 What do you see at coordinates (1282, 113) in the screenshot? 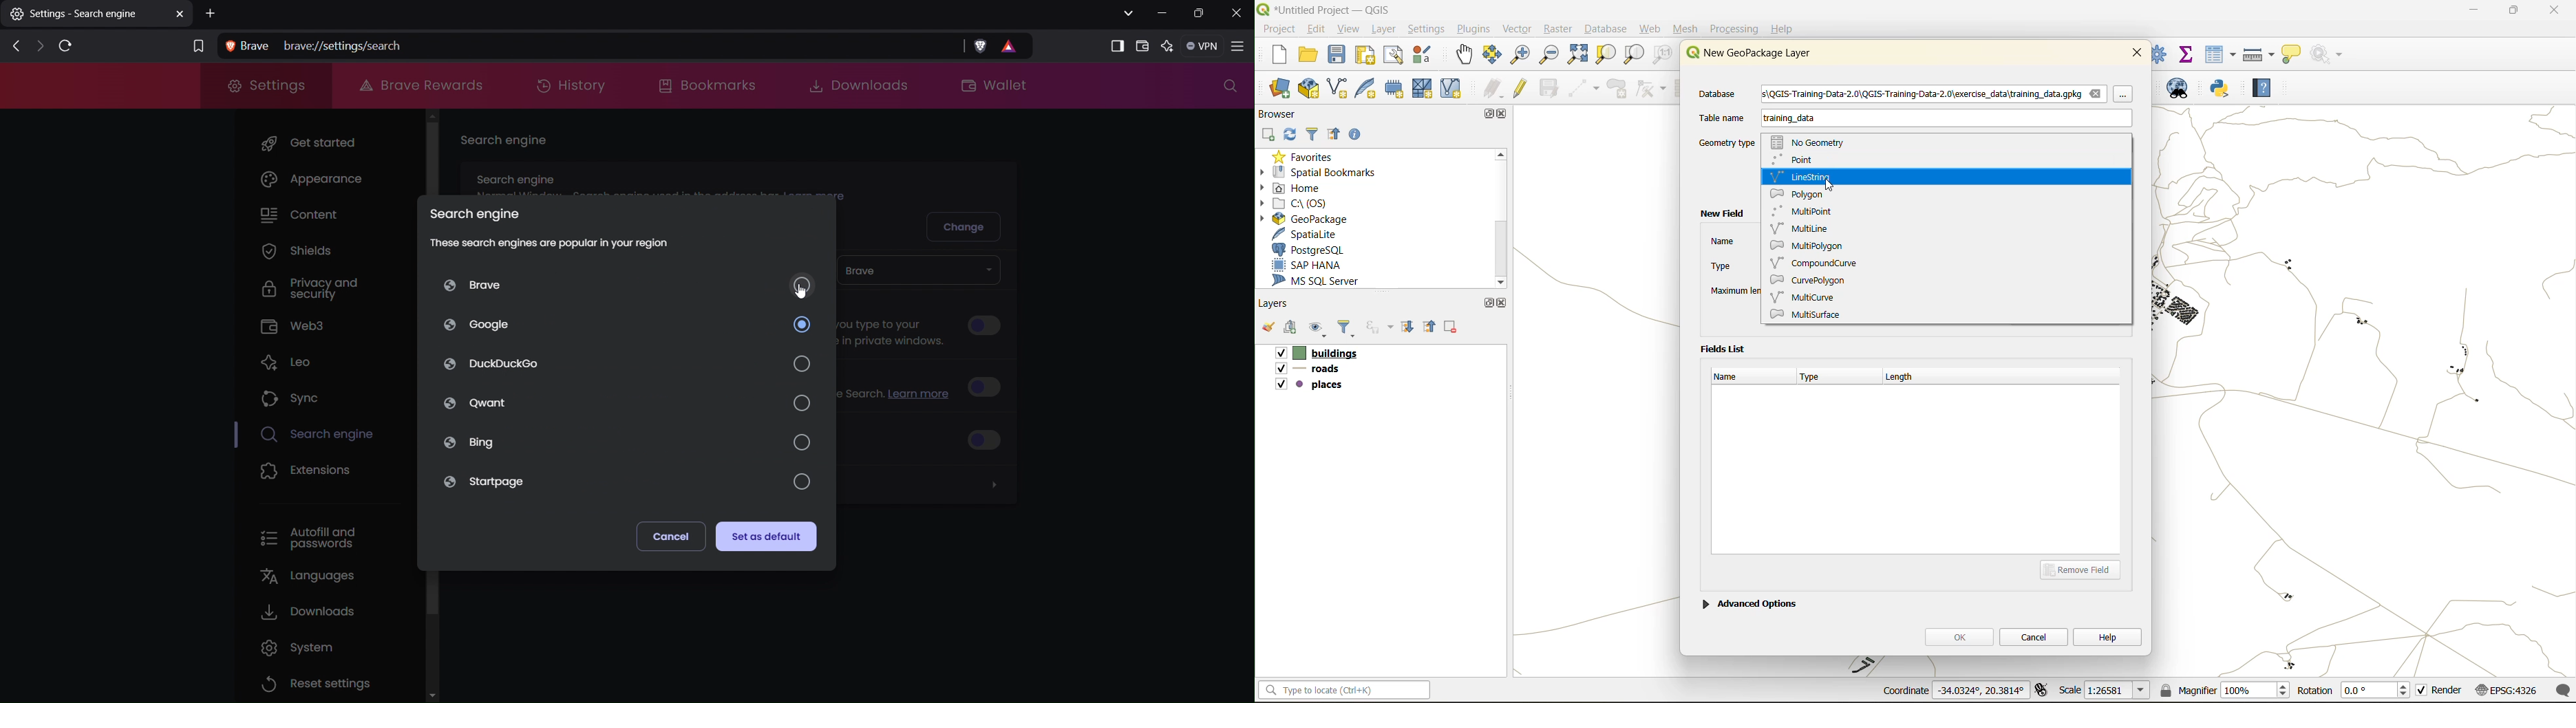
I see `browser` at bounding box center [1282, 113].